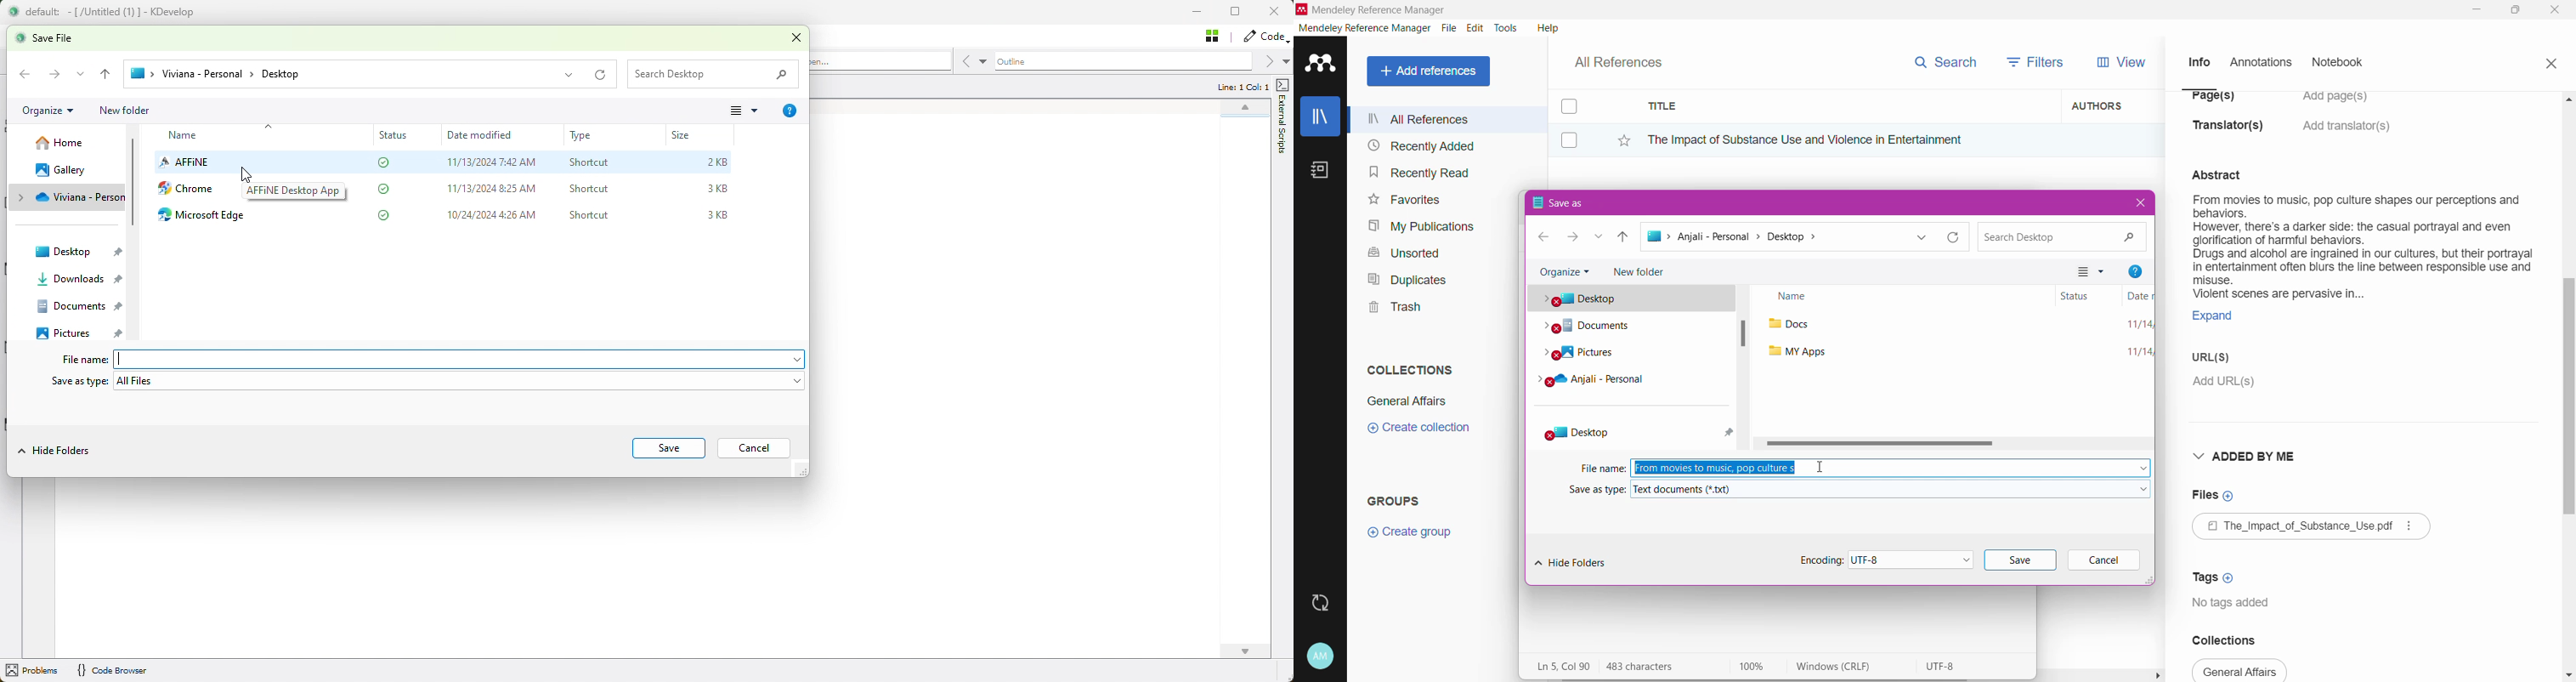 The height and width of the screenshot is (700, 2576). I want to click on File Name, so click(1604, 467).